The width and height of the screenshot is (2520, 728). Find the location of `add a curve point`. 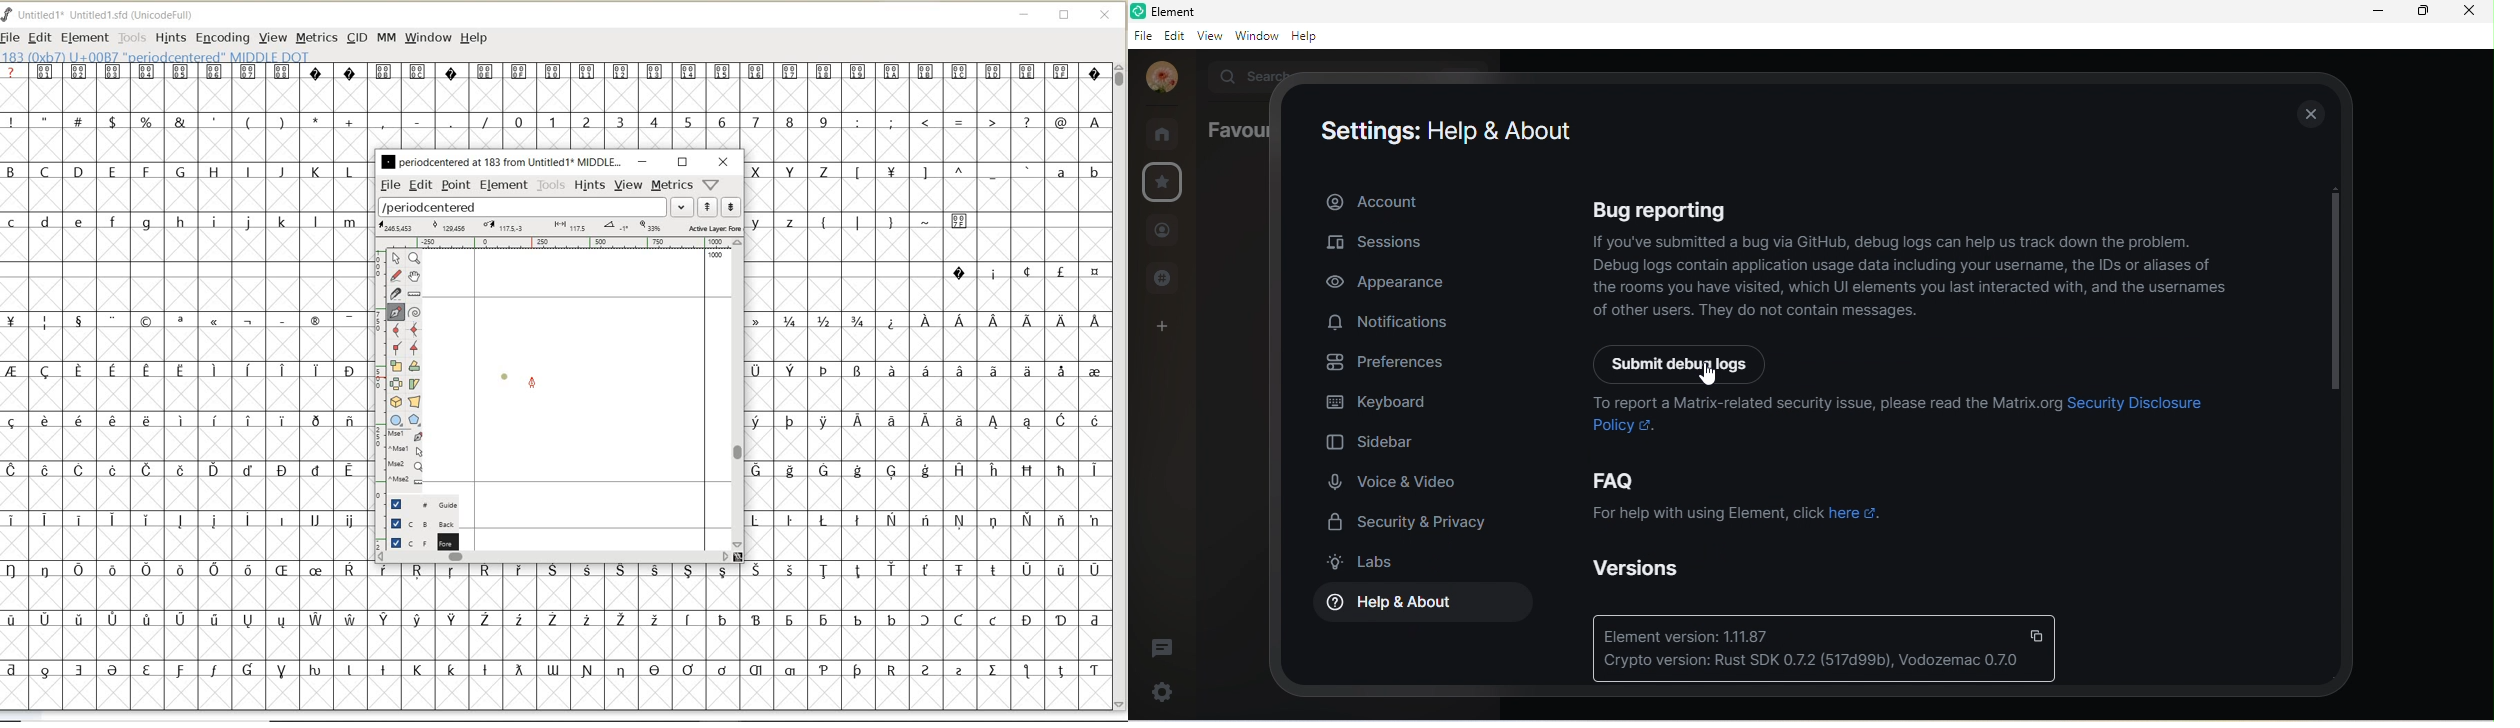

add a curve point is located at coordinates (397, 328).